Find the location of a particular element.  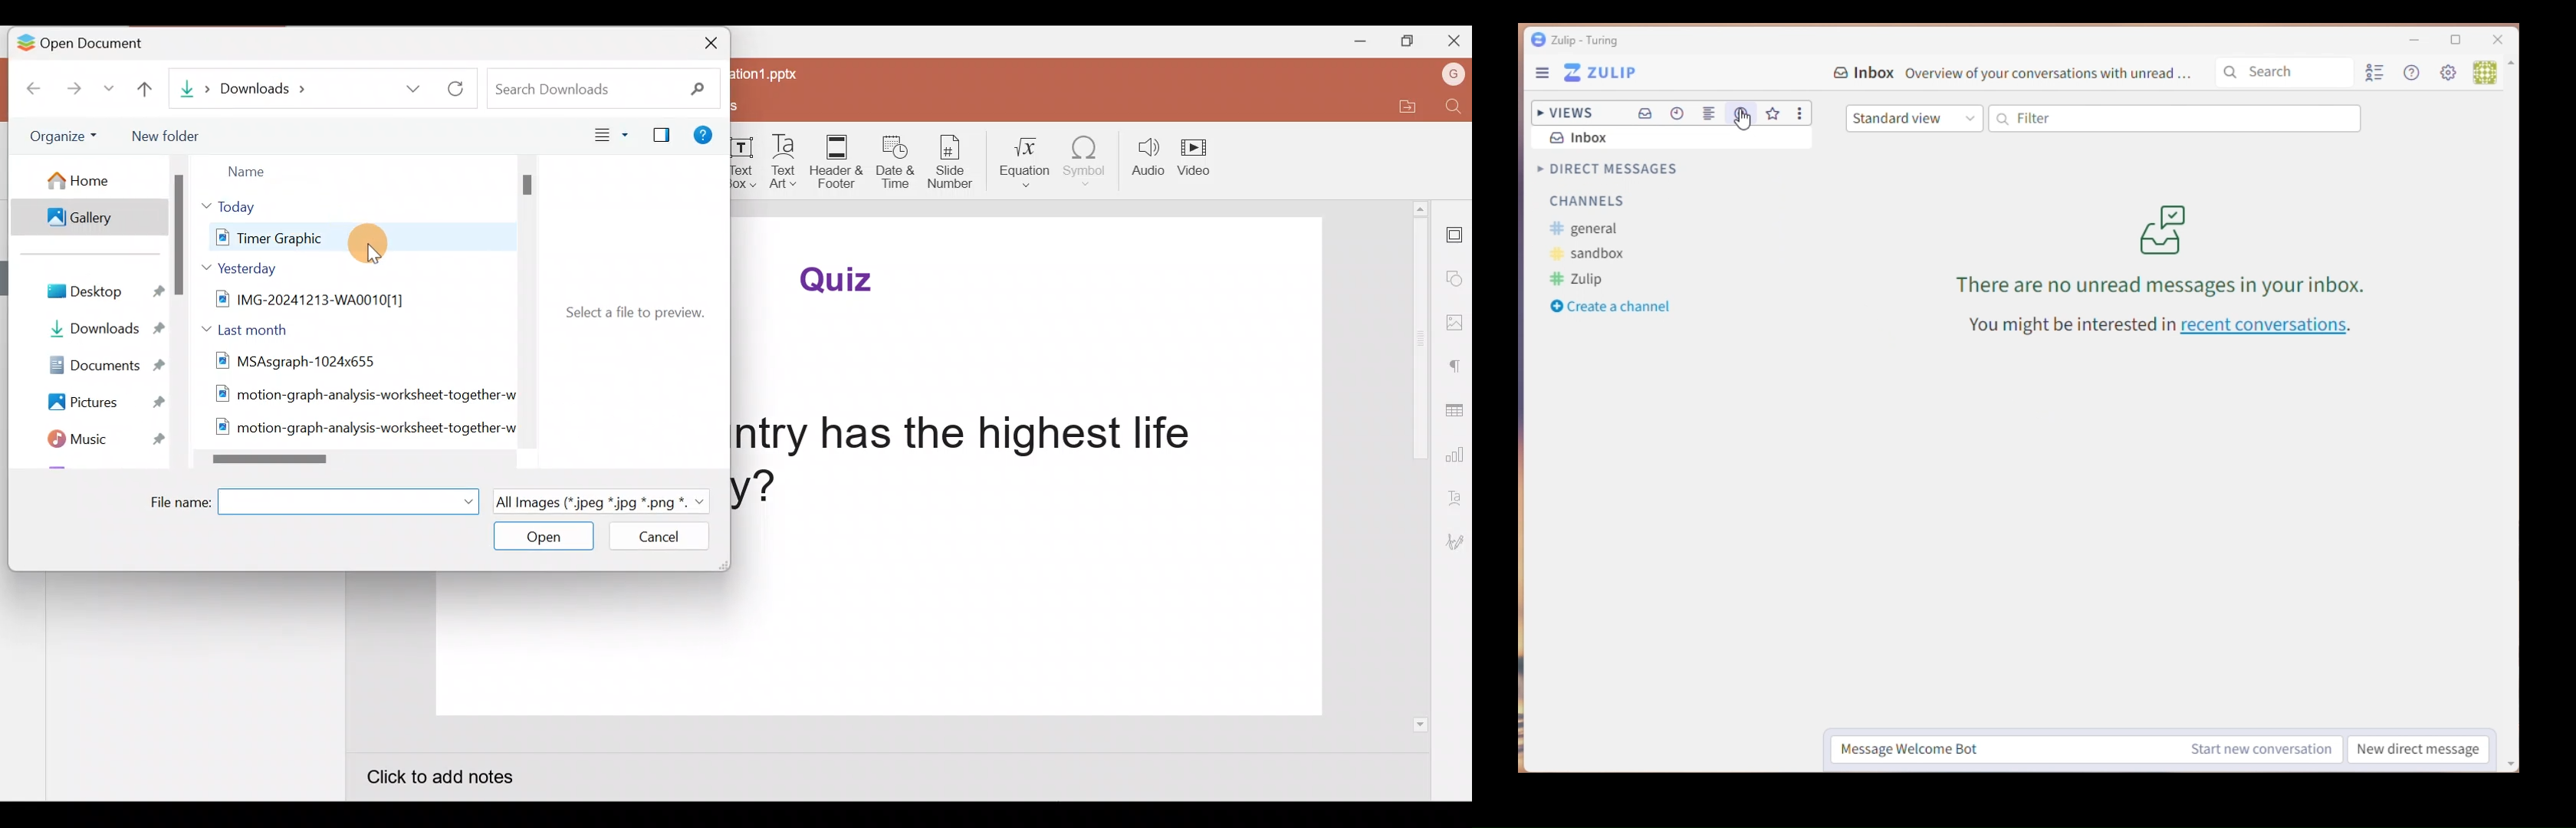

Mentions is located at coordinates (1740, 113).